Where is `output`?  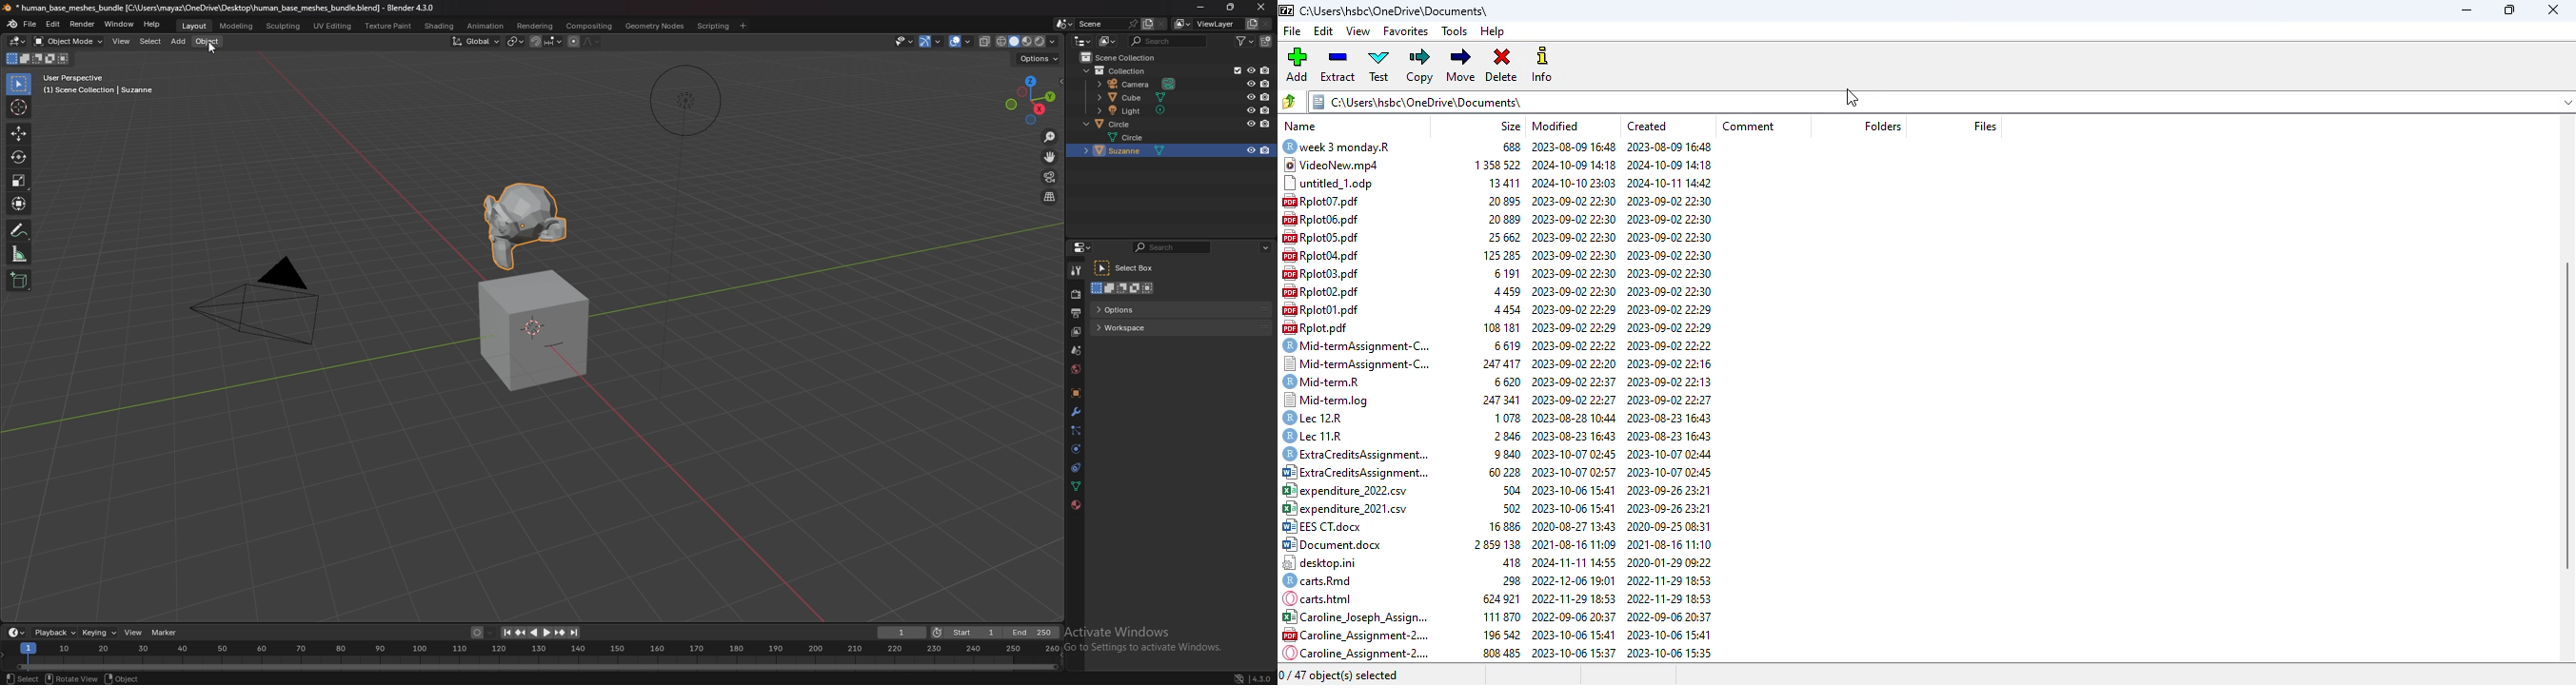 output is located at coordinates (1077, 313).